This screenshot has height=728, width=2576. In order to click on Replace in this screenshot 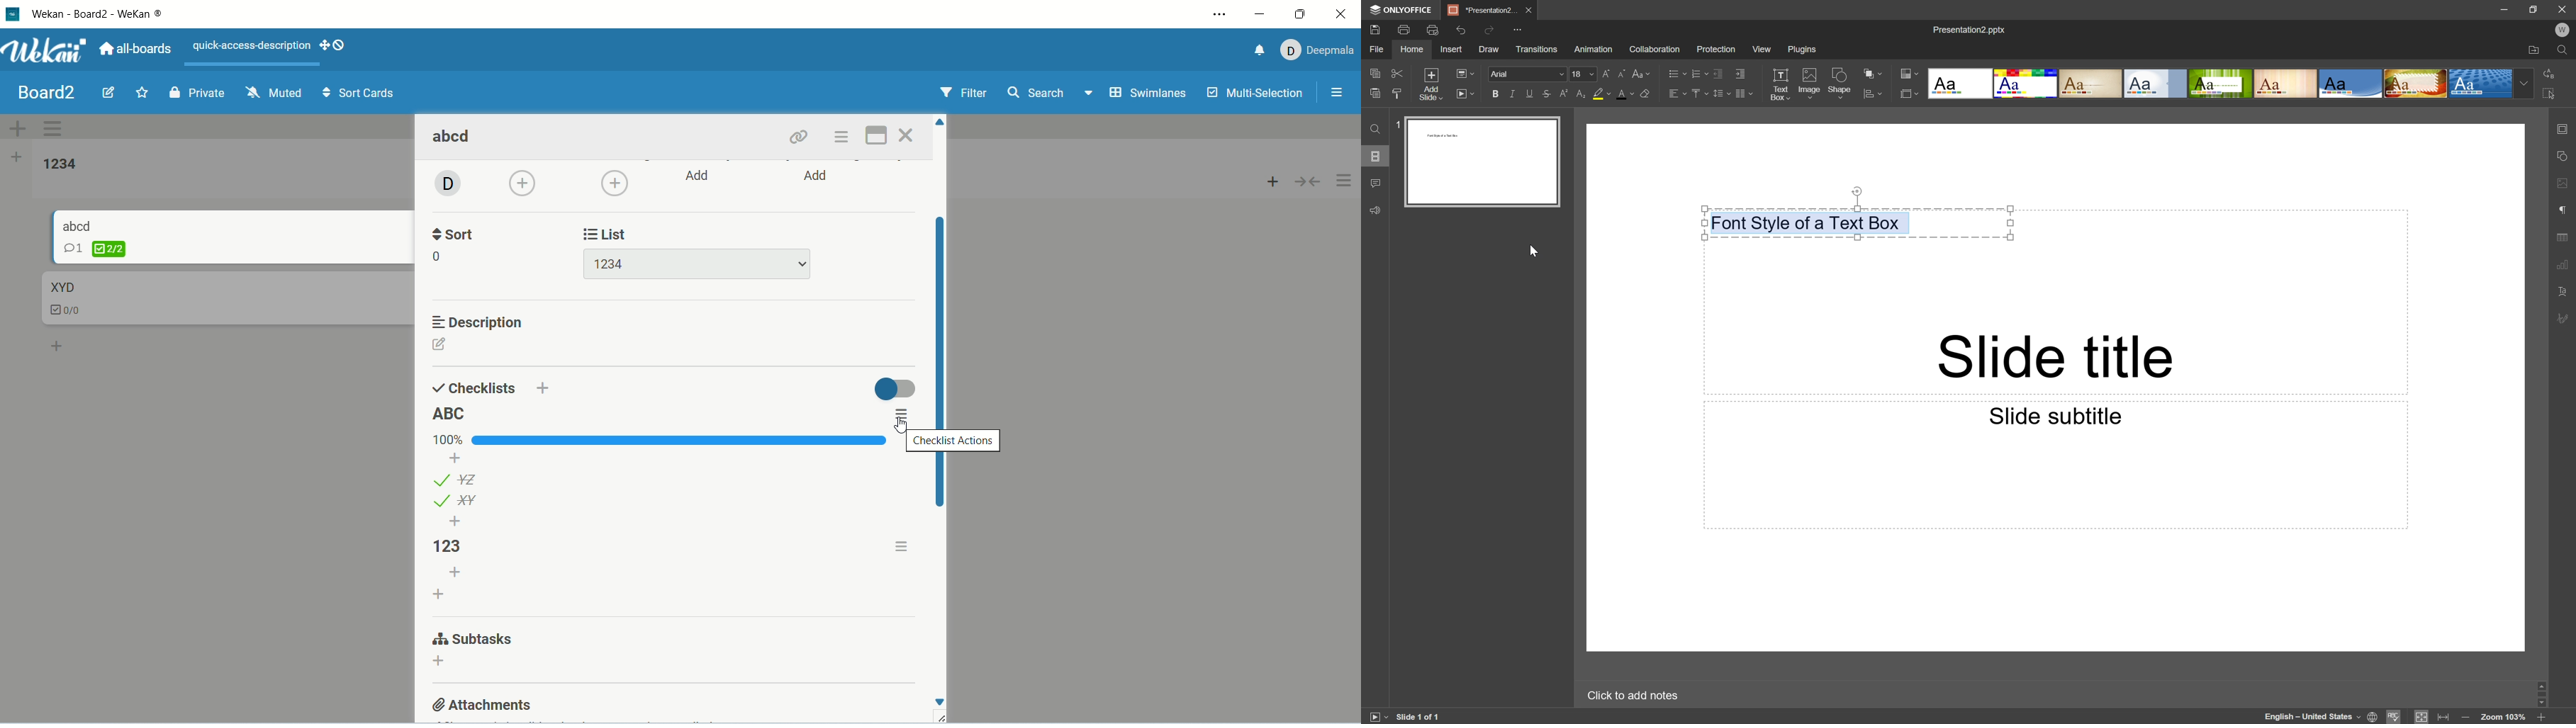, I will do `click(2549, 74)`.